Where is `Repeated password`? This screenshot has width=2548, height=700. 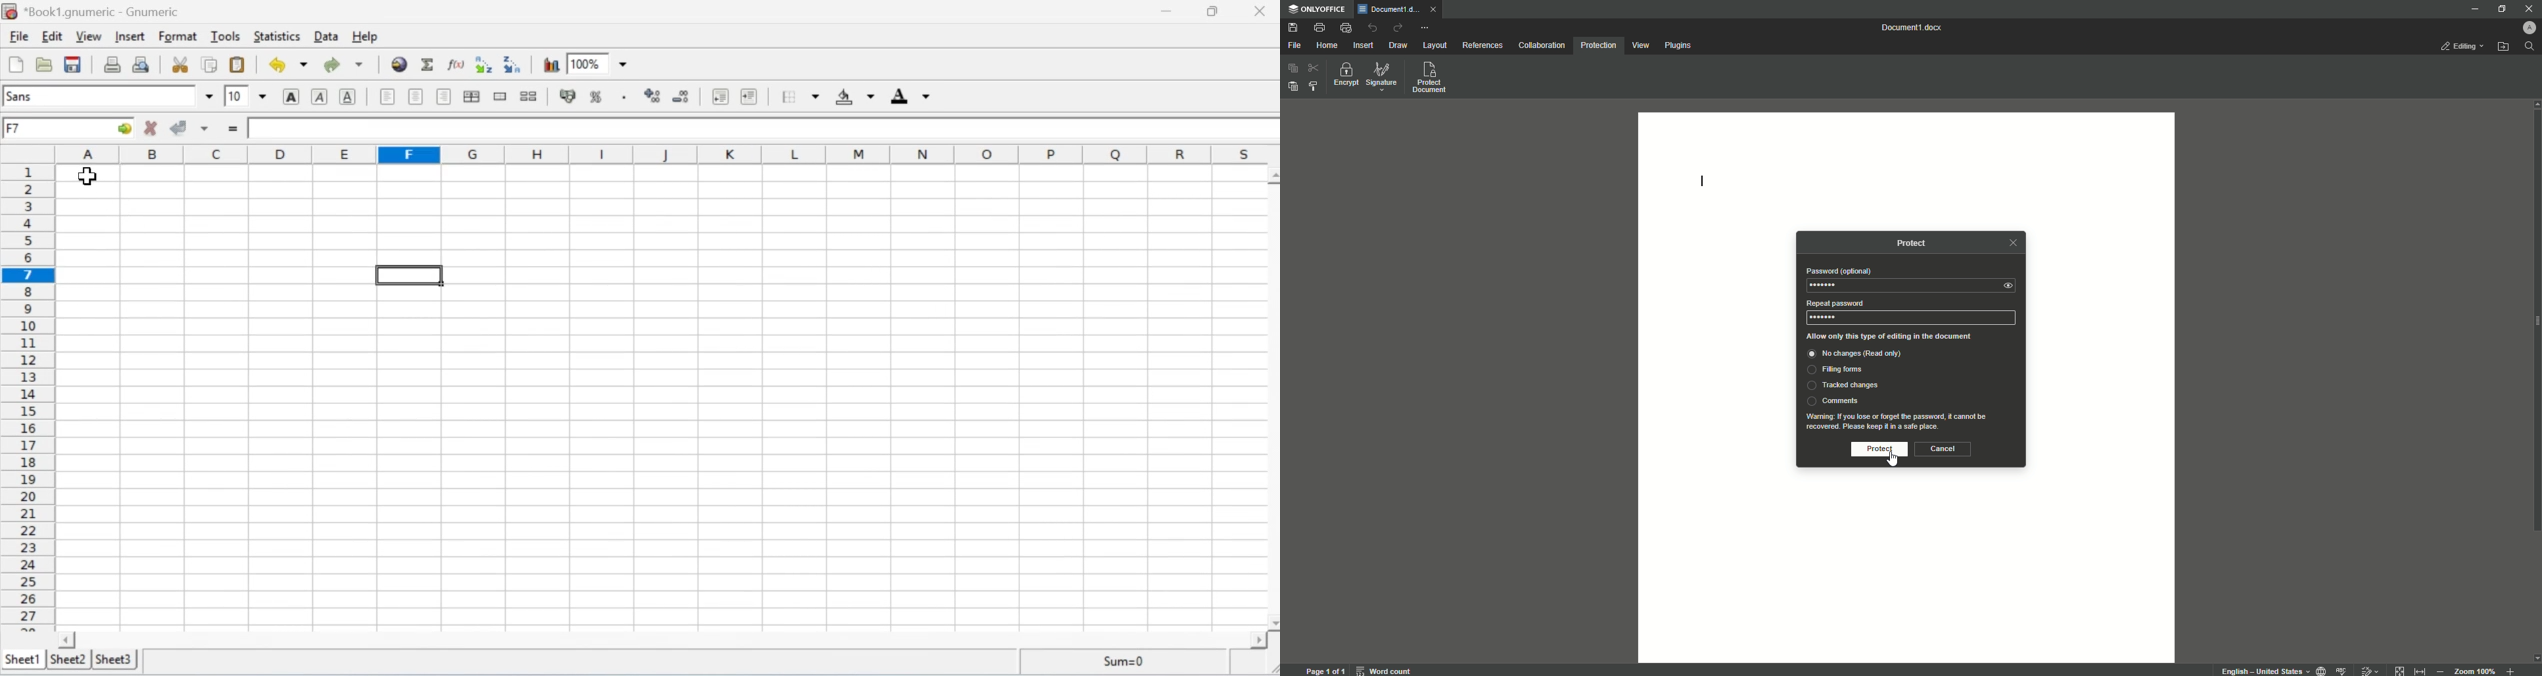 Repeated password is located at coordinates (1823, 318).